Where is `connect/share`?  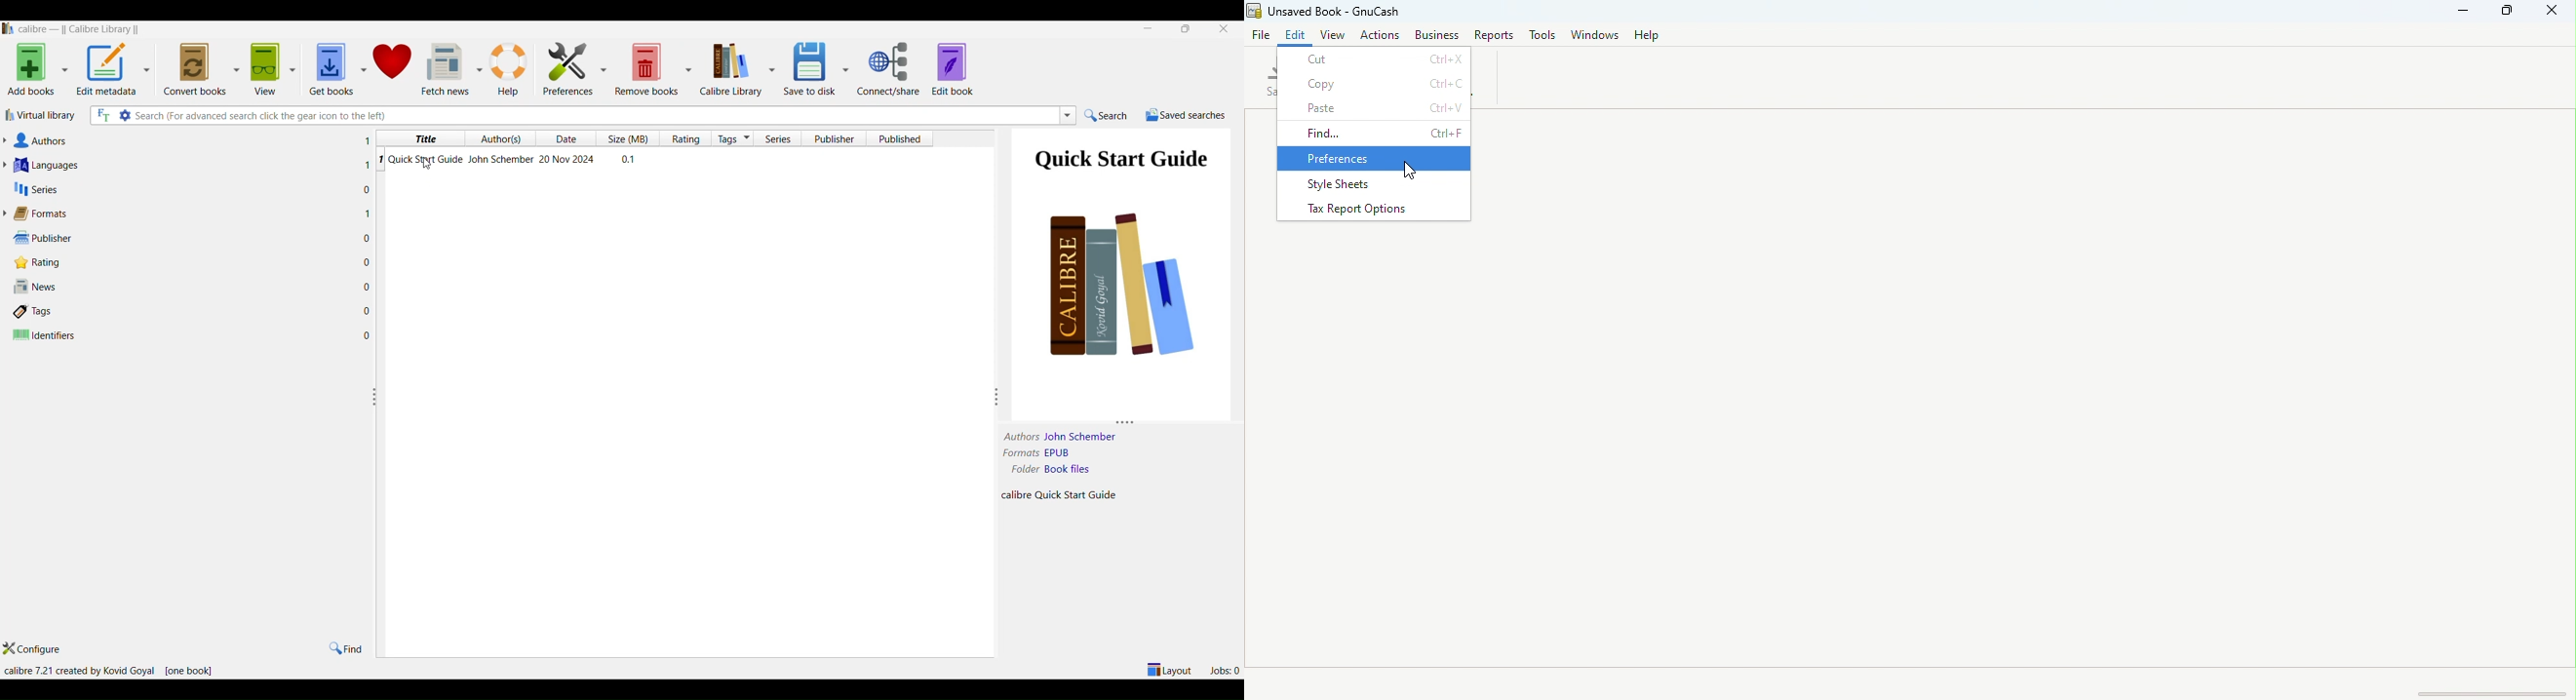
connect/share is located at coordinates (891, 70).